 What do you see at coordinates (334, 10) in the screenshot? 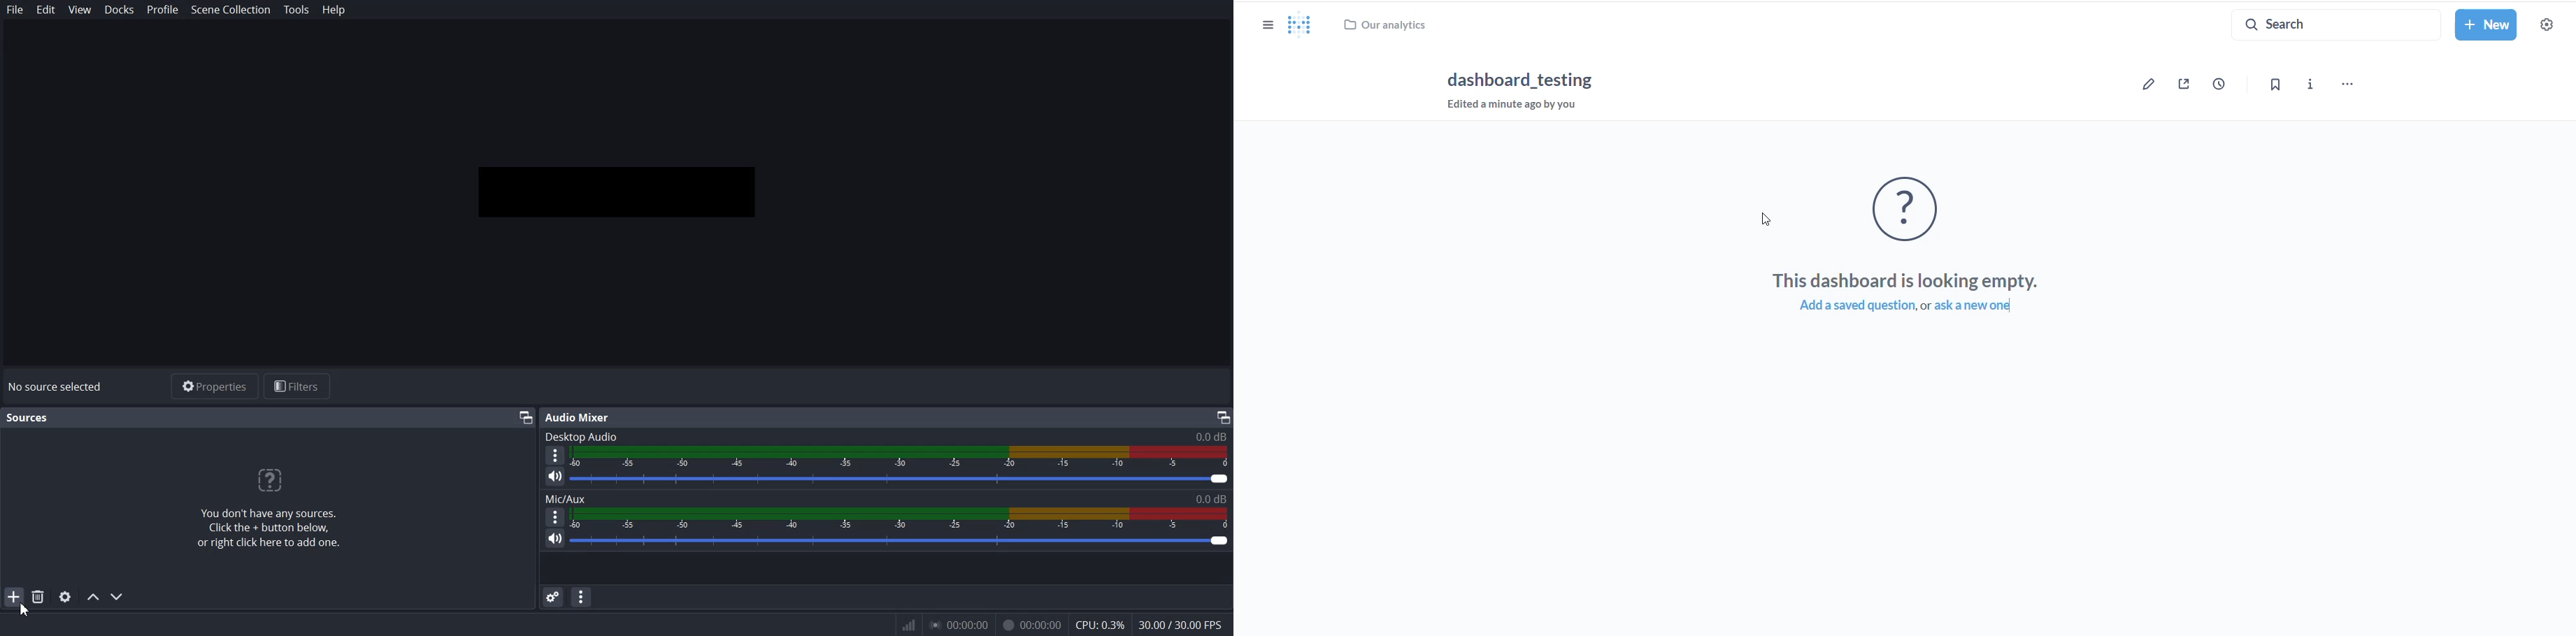
I see `Help` at bounding box center [334, 10].